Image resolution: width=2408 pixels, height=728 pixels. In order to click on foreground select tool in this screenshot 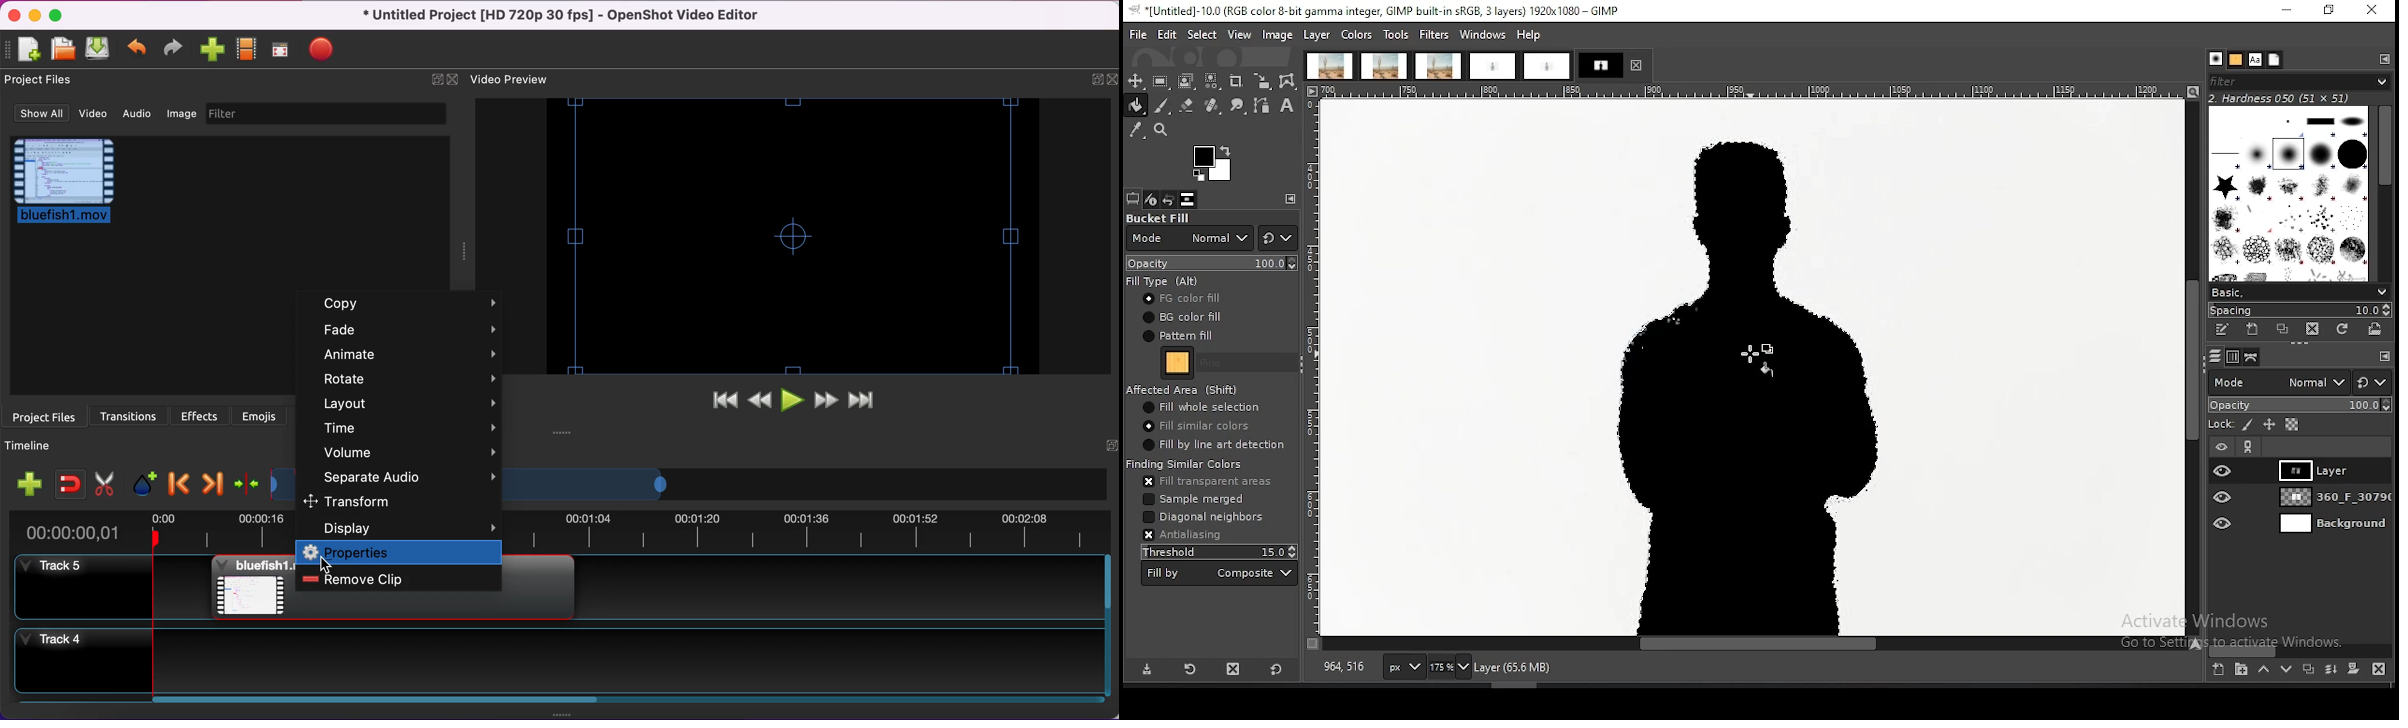, I will do `click(1186, 81)`.